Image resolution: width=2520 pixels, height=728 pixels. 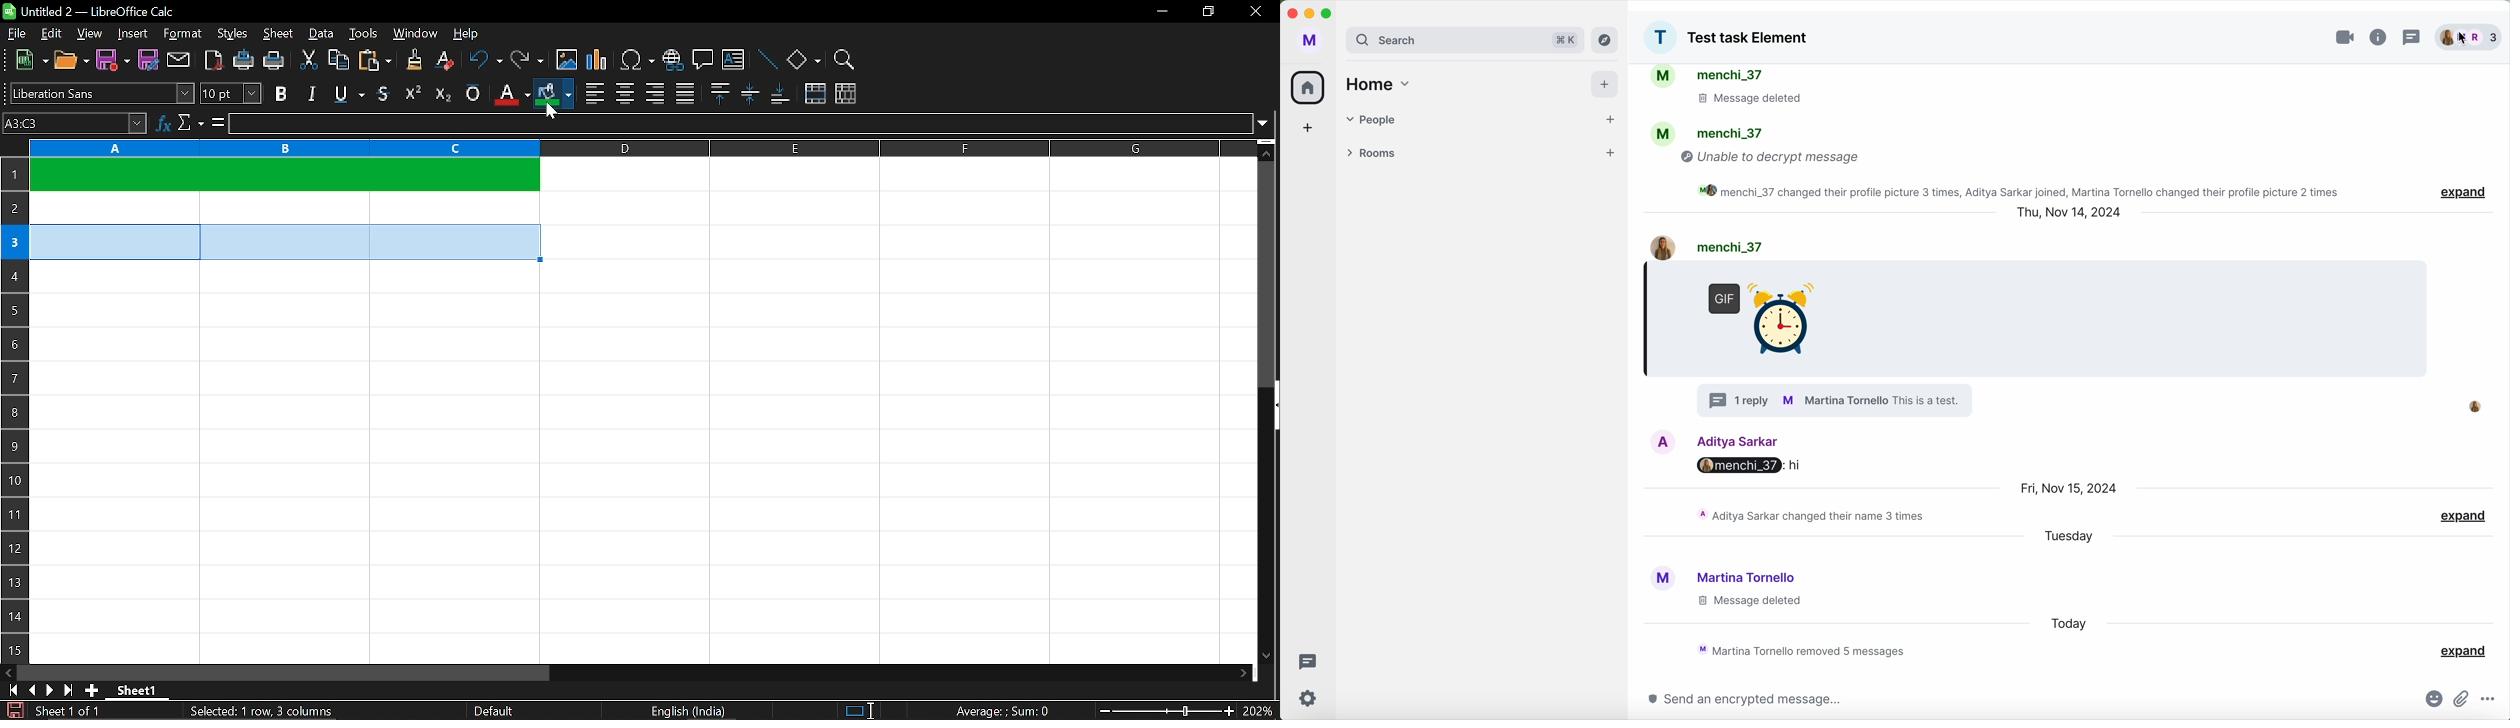 I want to click on copy, so click(x=339, y=60).